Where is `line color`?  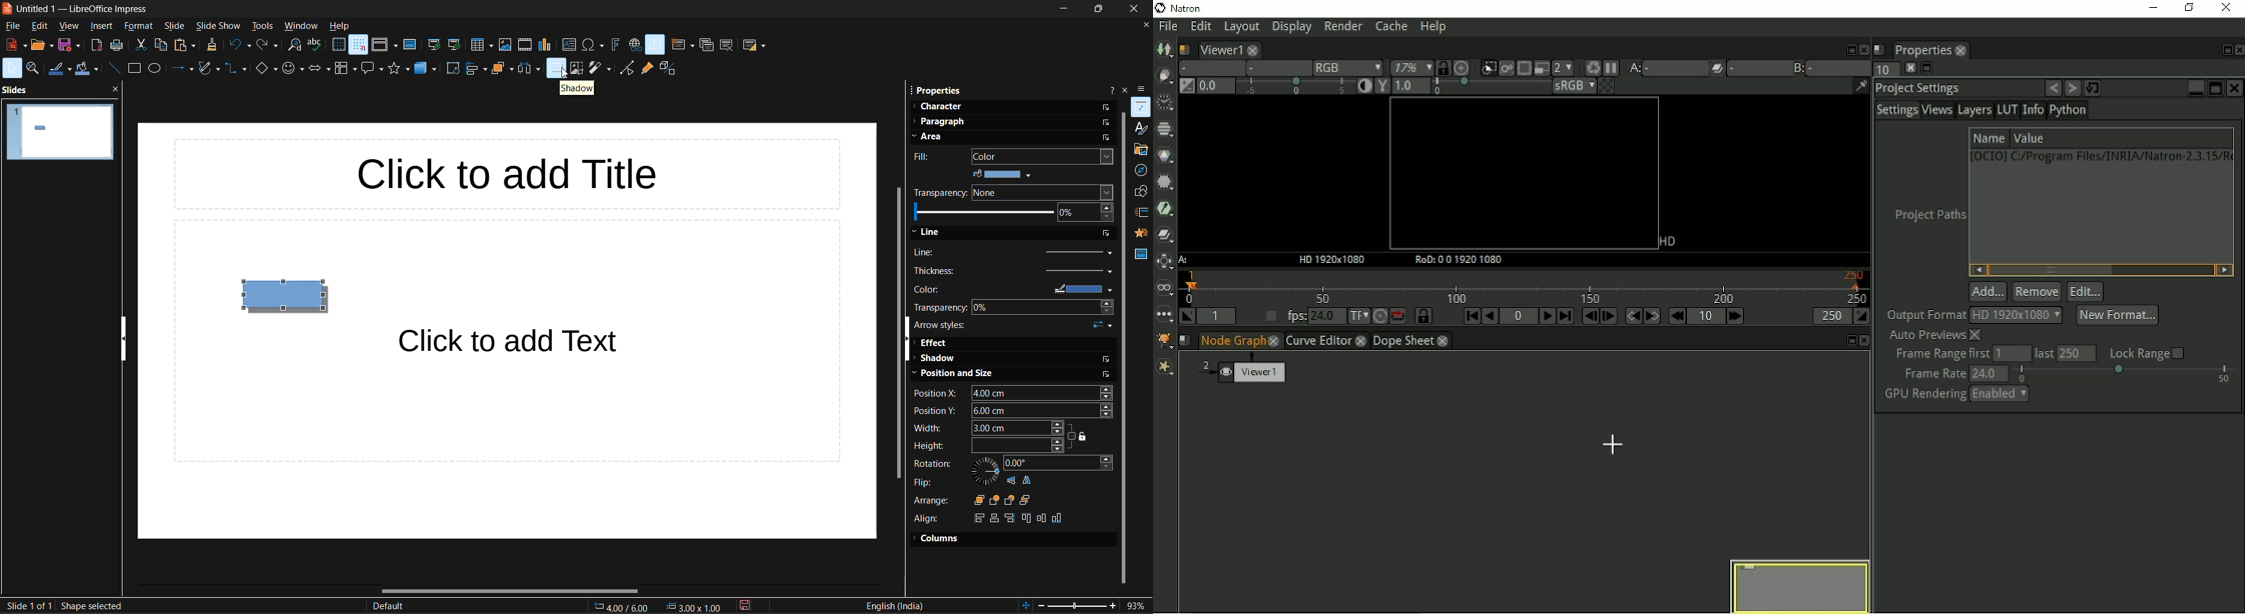
line color is located at coordinates (57, 69).